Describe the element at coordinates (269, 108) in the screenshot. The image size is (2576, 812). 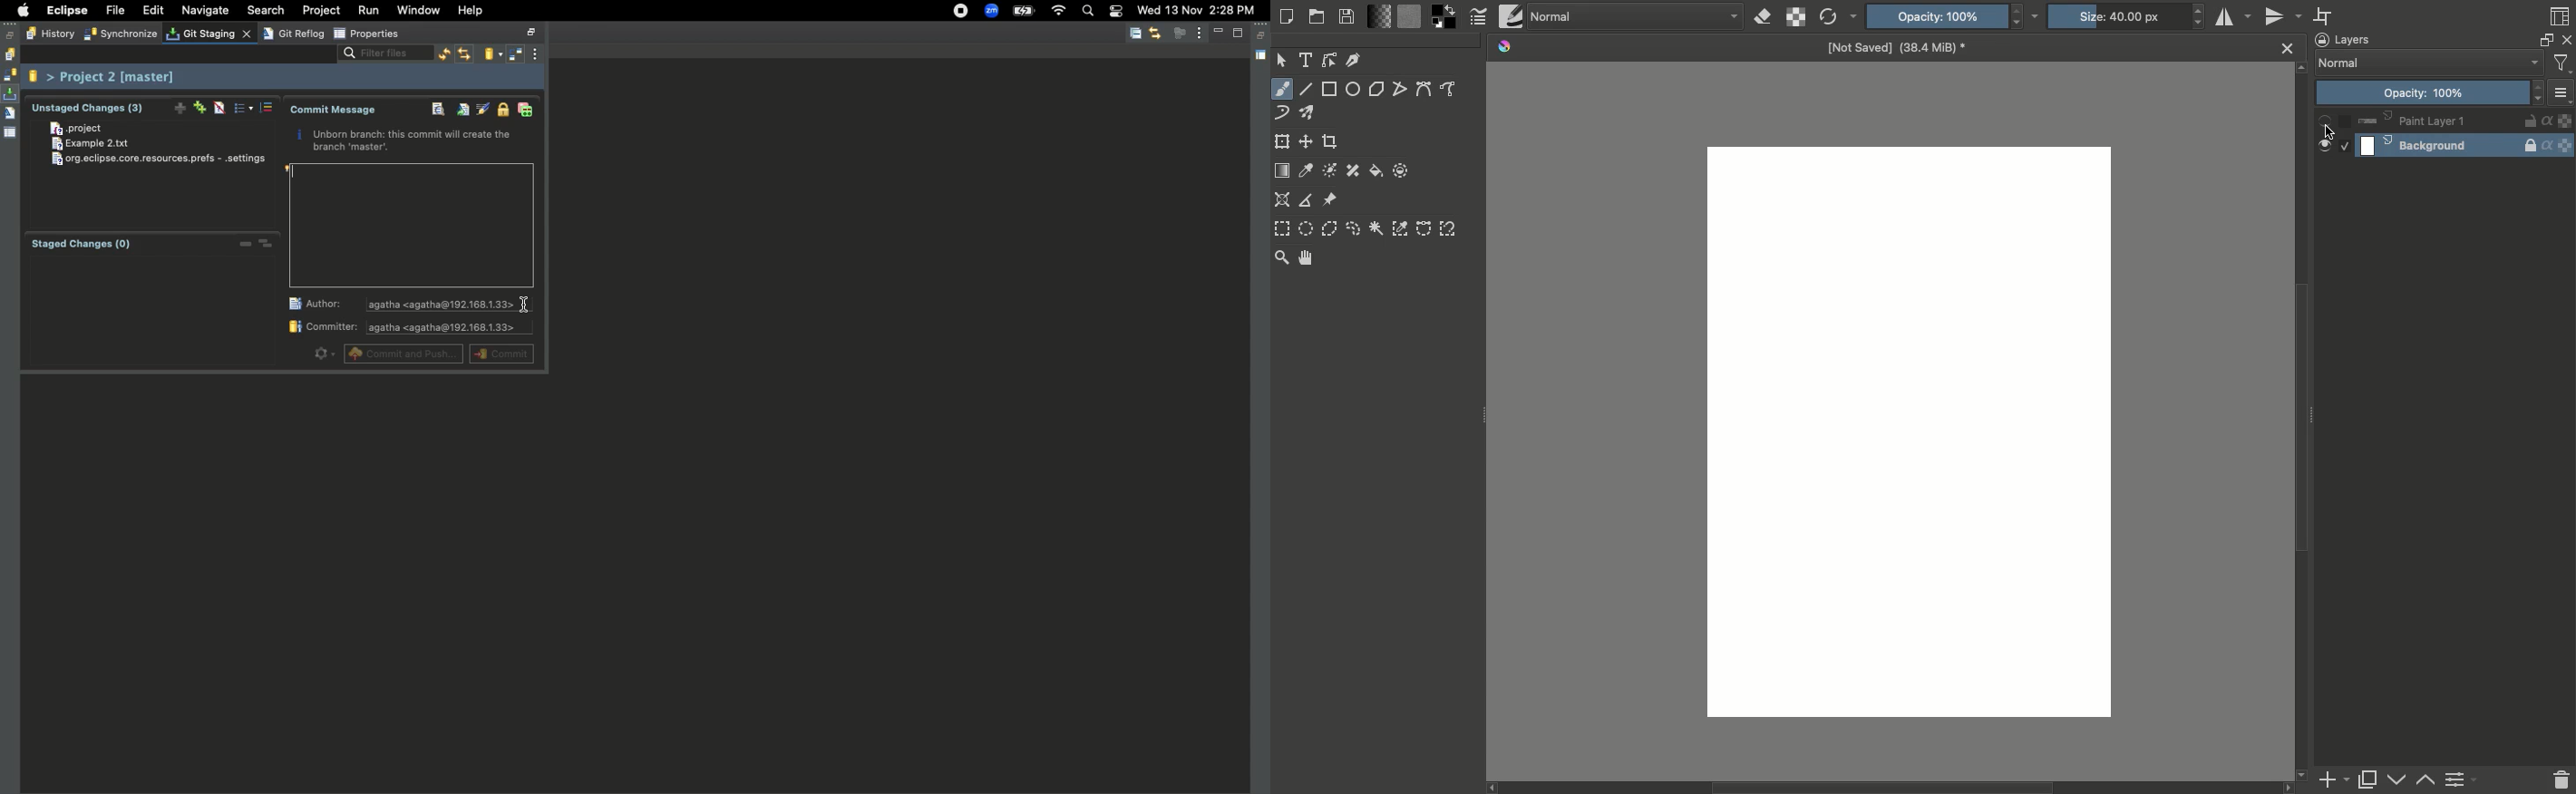
I see `Sort by state` at that location.